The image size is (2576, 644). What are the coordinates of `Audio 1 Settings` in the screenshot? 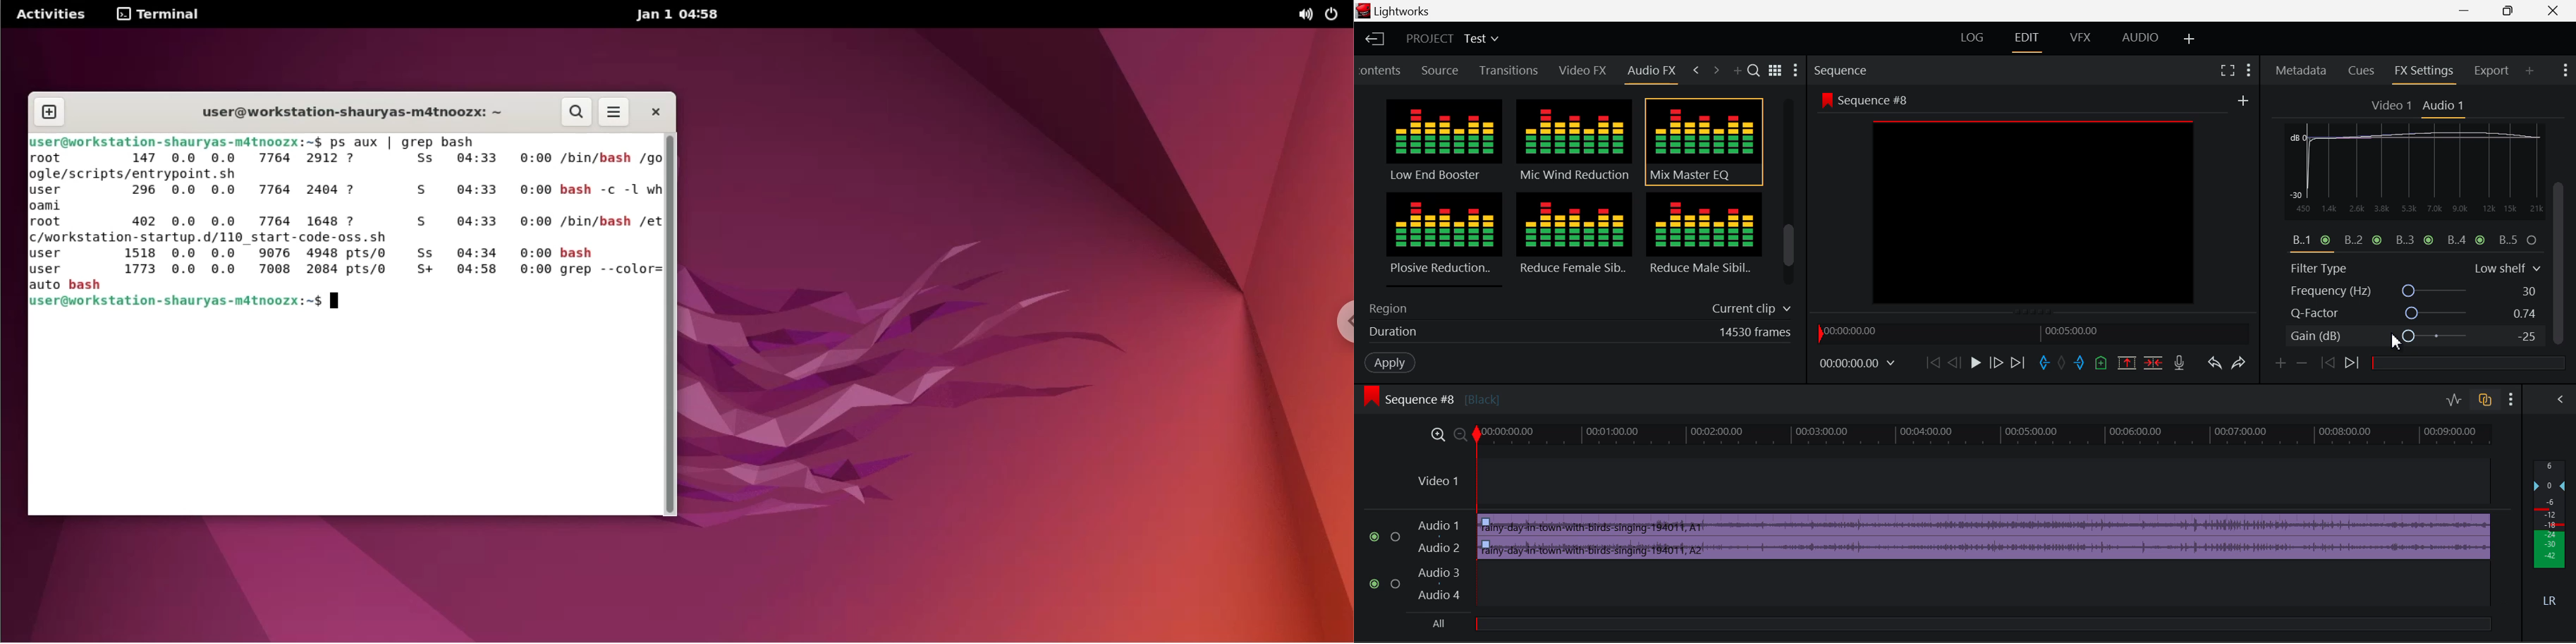 It's located at (2445, 106).